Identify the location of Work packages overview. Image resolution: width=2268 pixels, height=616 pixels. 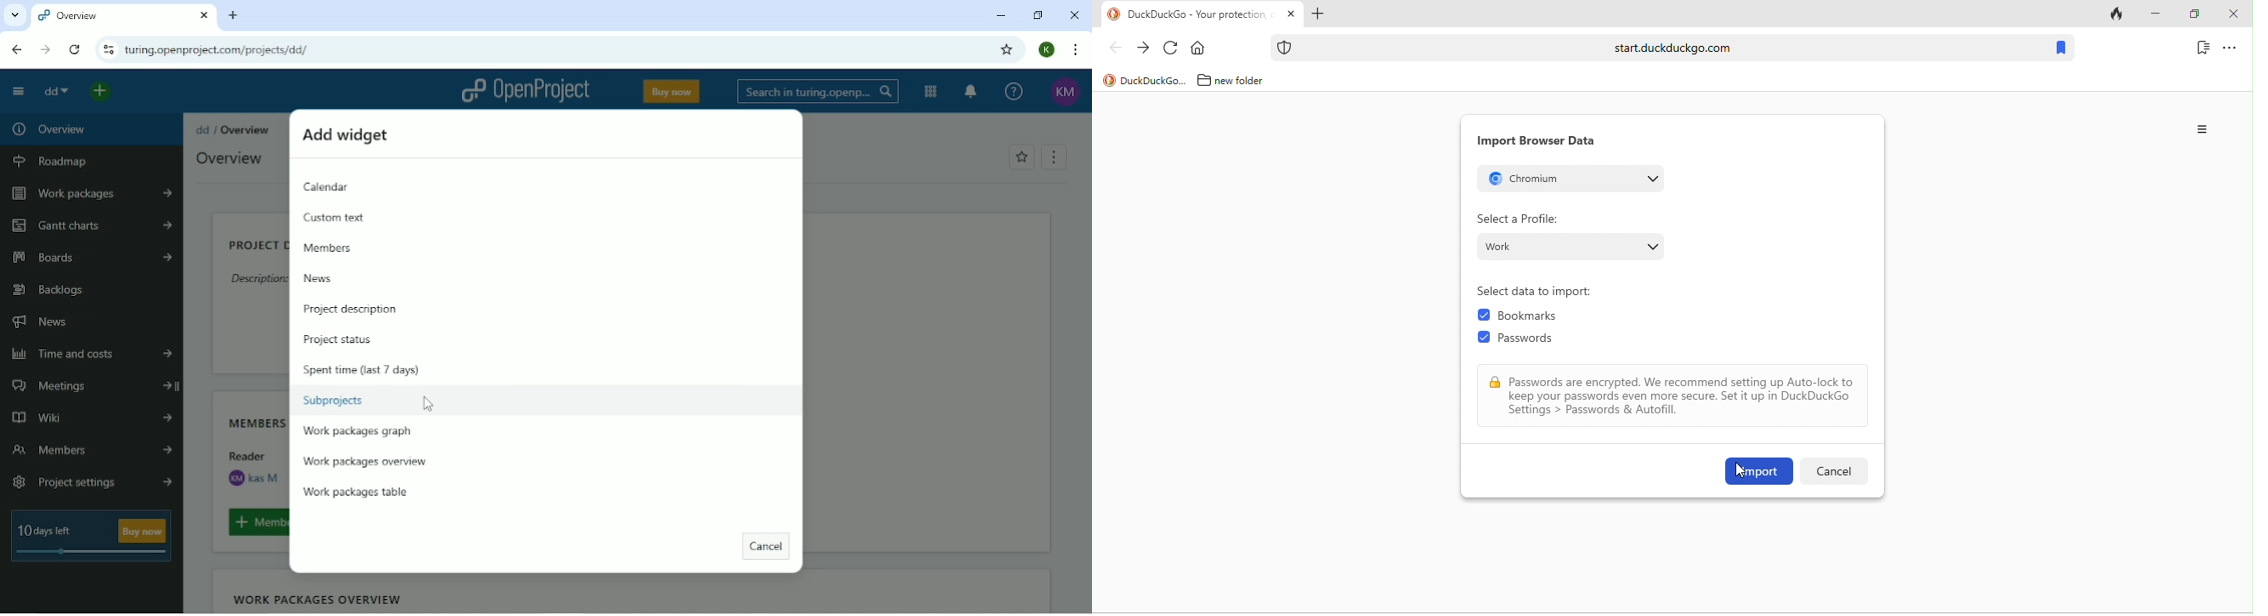
(317, 599).